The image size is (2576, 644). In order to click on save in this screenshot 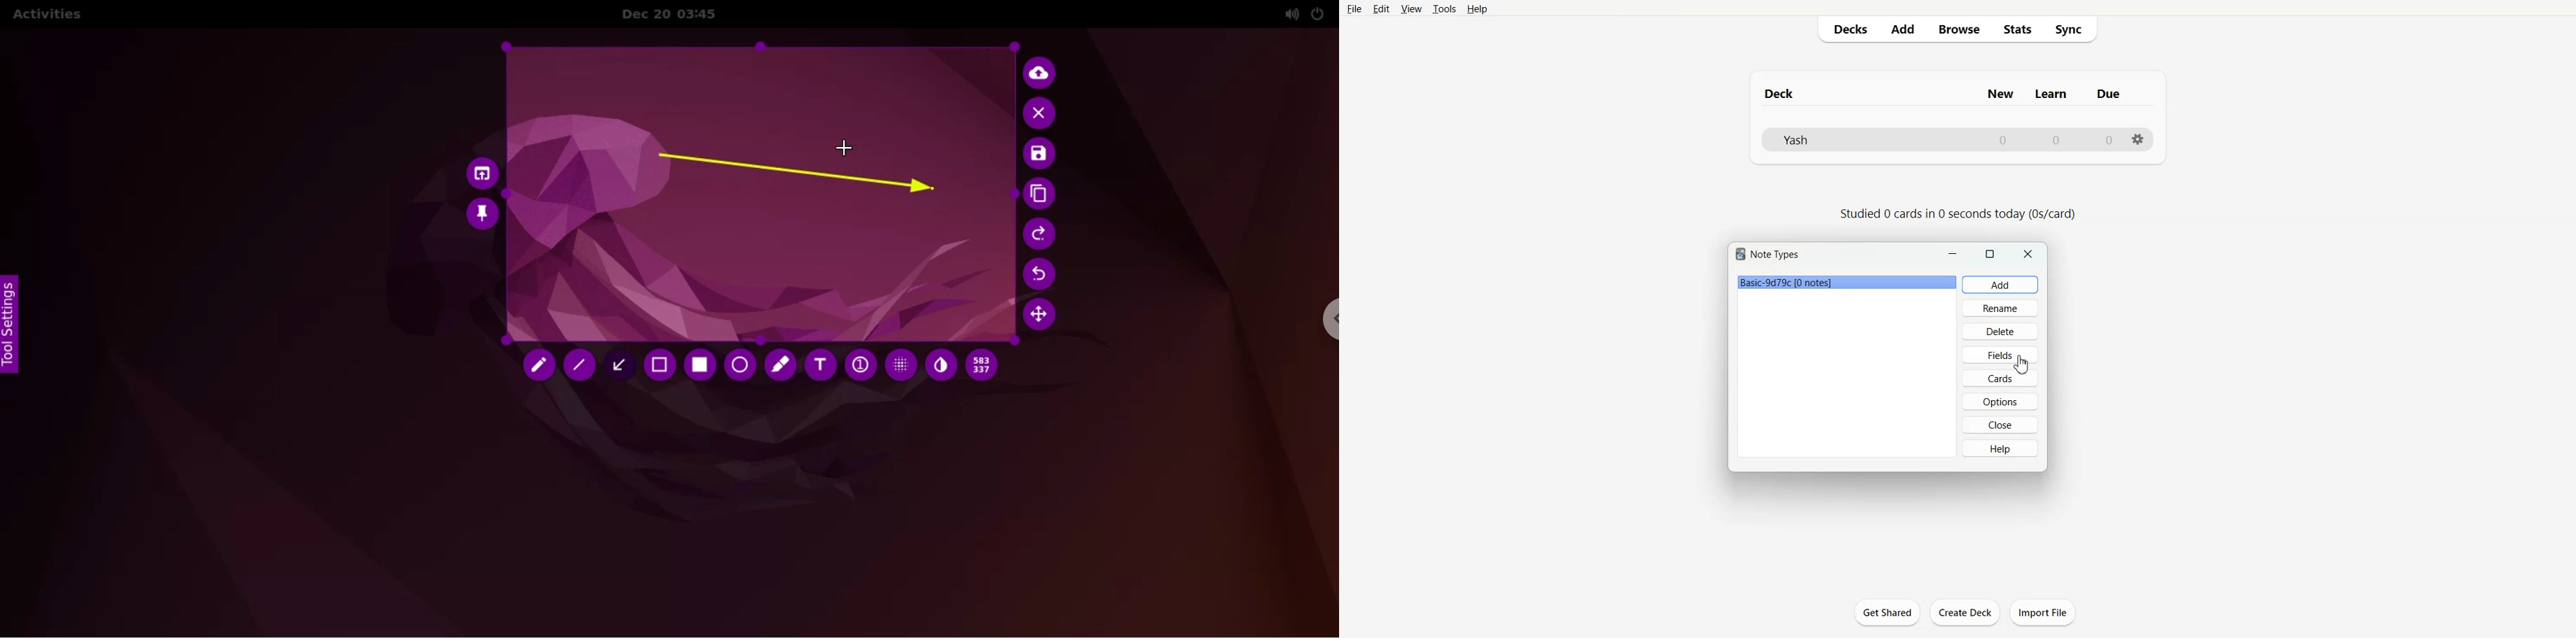, I will do `click(1040, 155)`.